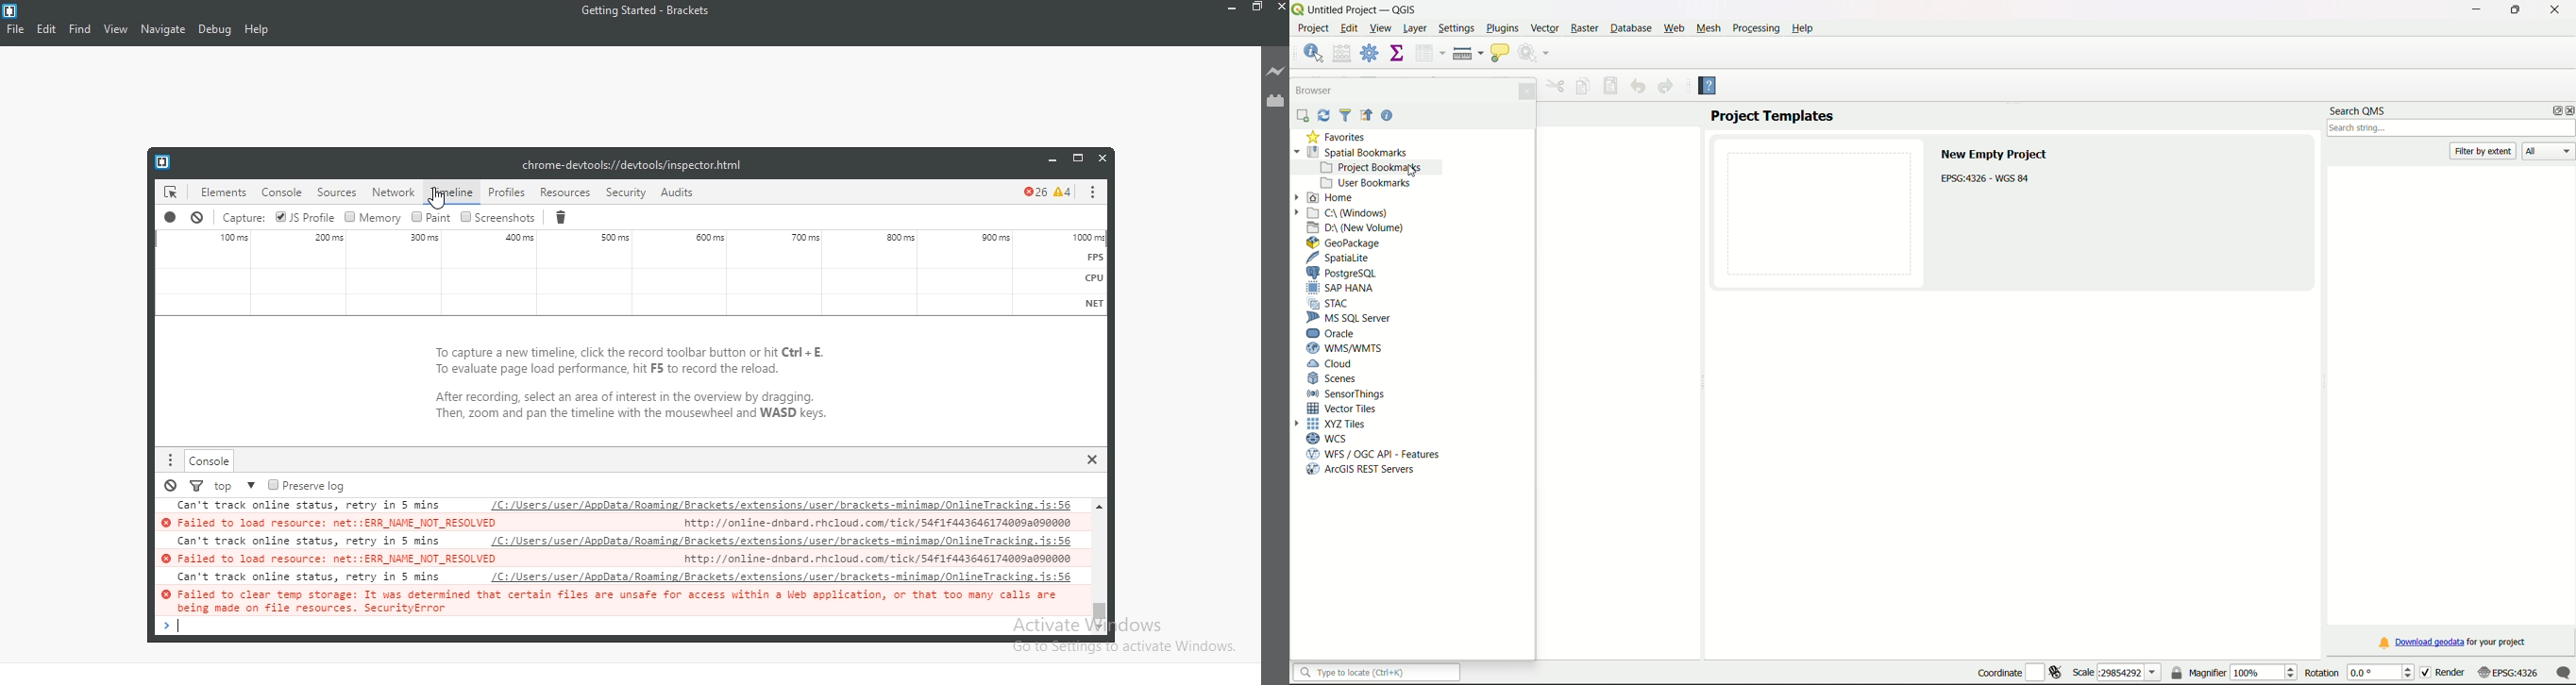 The height and width of the screenshot is (700, 2576). Describe the element at coordinates (452, 191) in the screenshot. I see `timeline` at that location.